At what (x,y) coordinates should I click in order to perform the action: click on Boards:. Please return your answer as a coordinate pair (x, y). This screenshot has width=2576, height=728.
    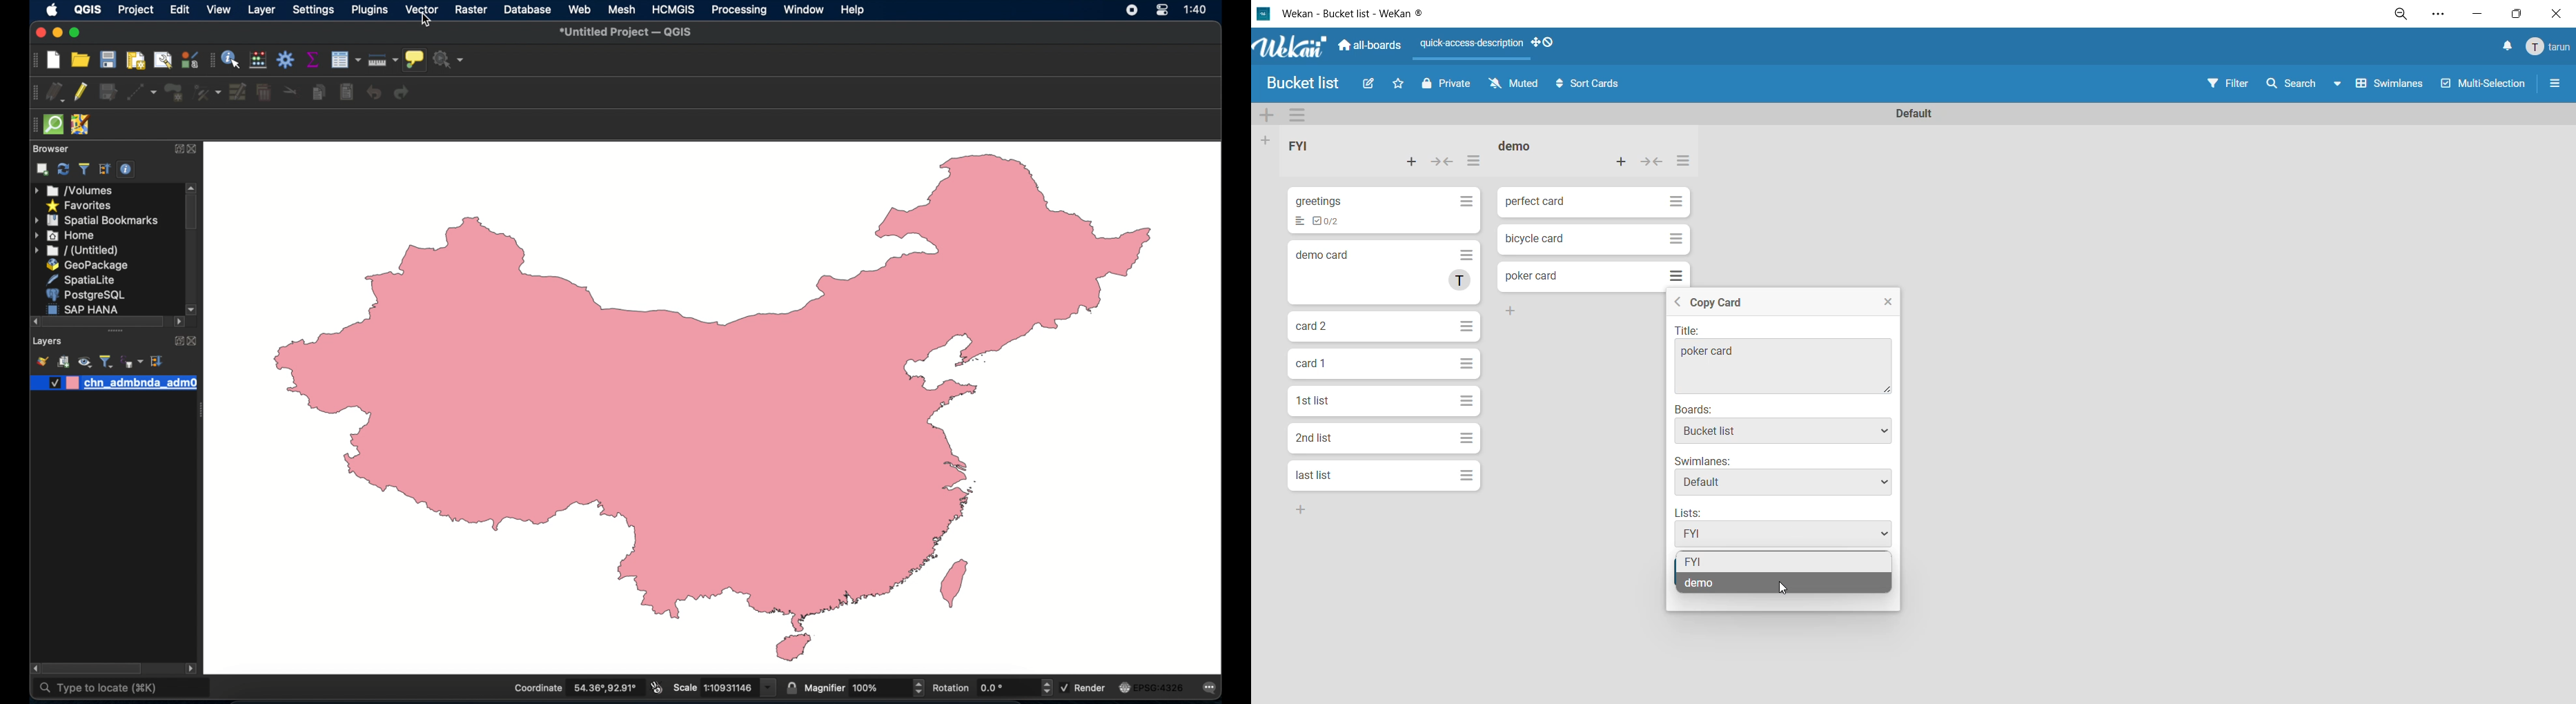
    Looking at the image, I should click on (1696, 409).